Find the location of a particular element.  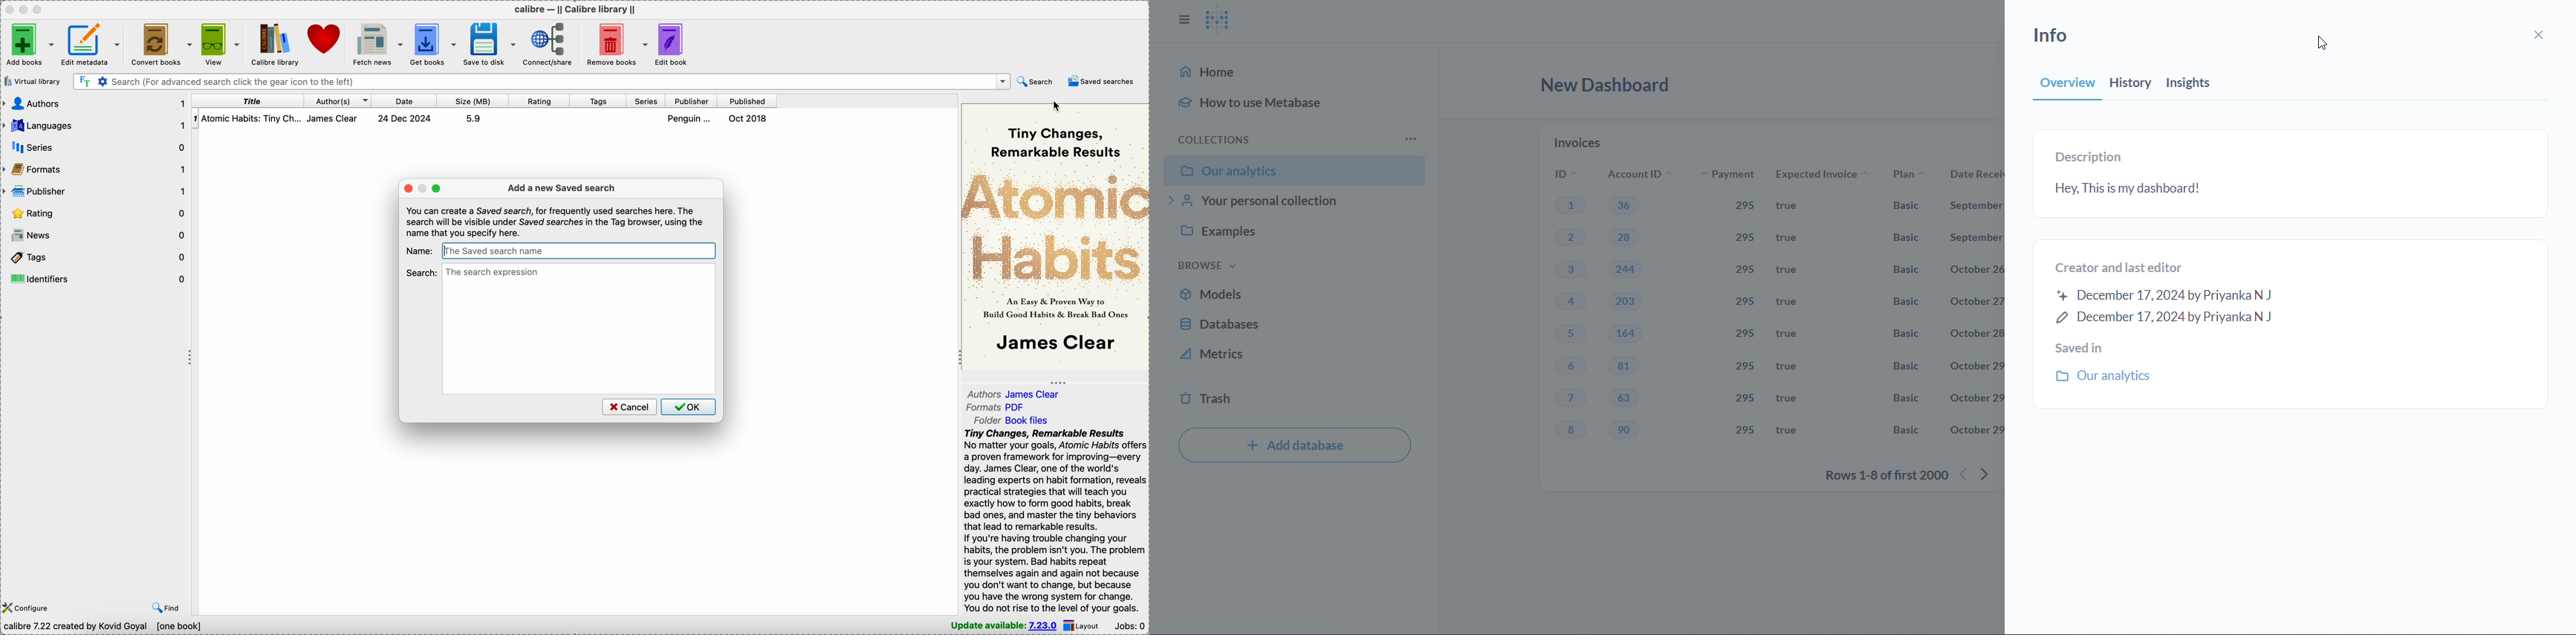

OK is located at coordinates (689, 407).